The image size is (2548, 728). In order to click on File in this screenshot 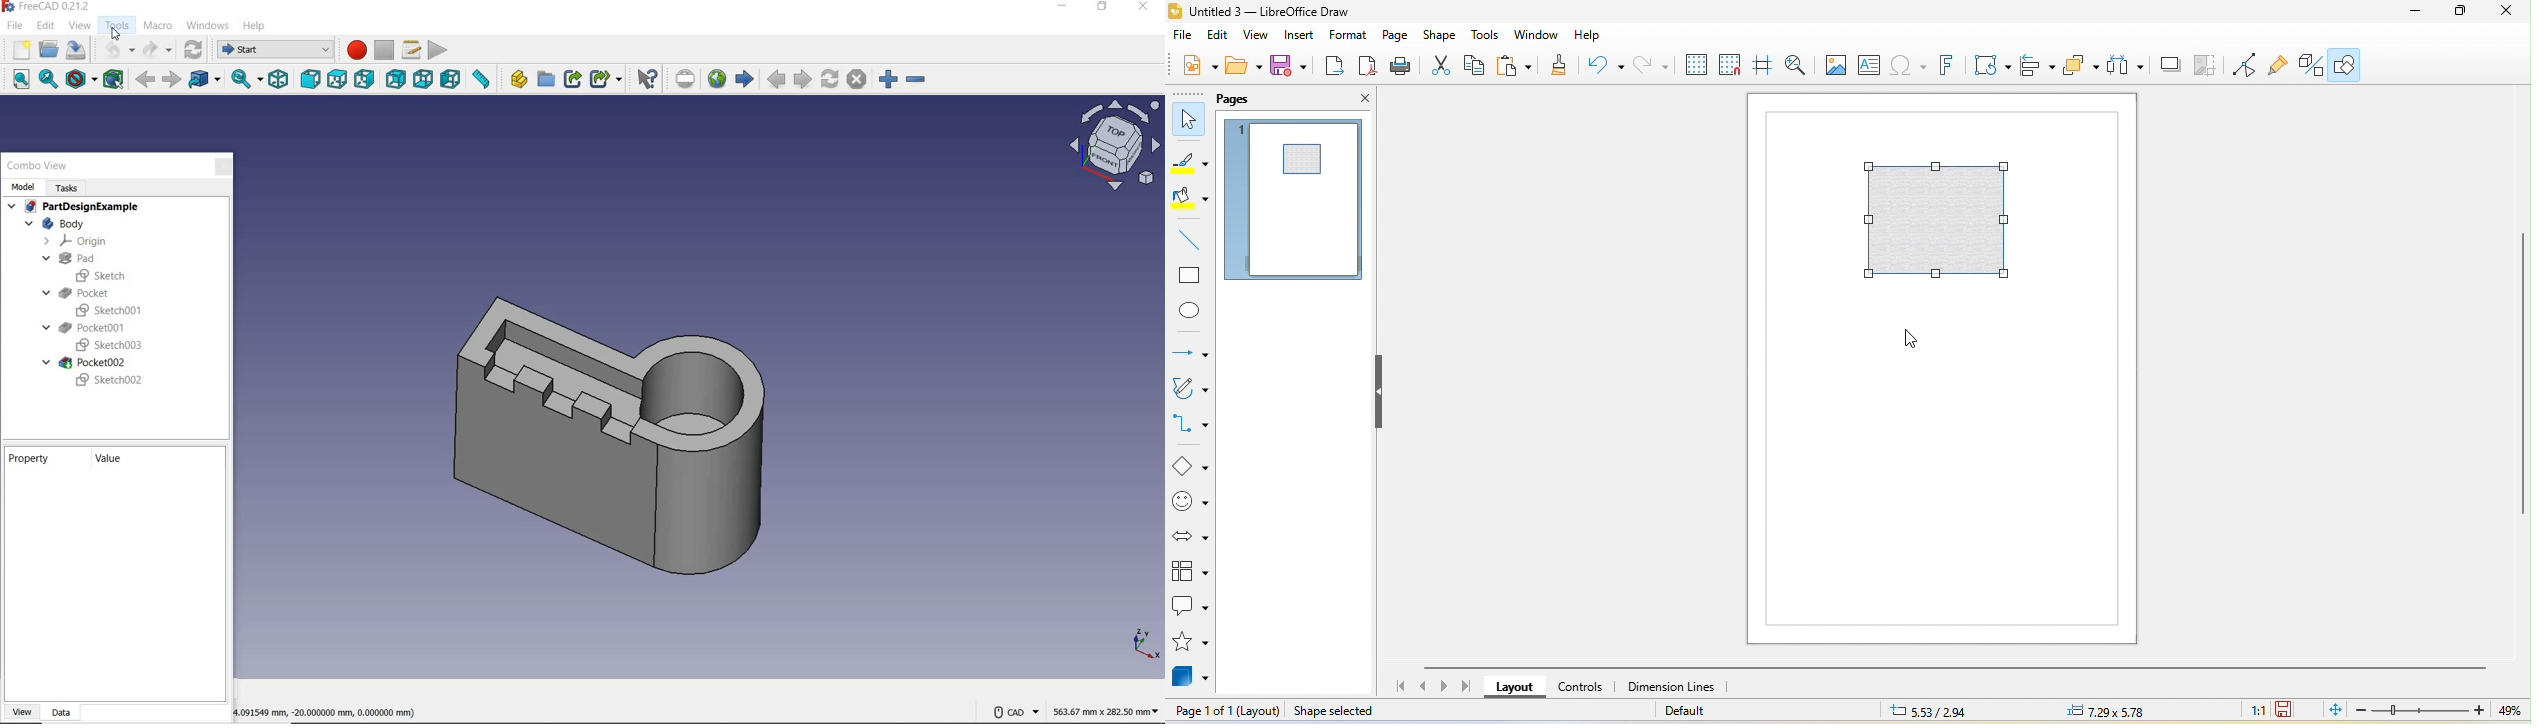, I will do `click(15, 26)`.